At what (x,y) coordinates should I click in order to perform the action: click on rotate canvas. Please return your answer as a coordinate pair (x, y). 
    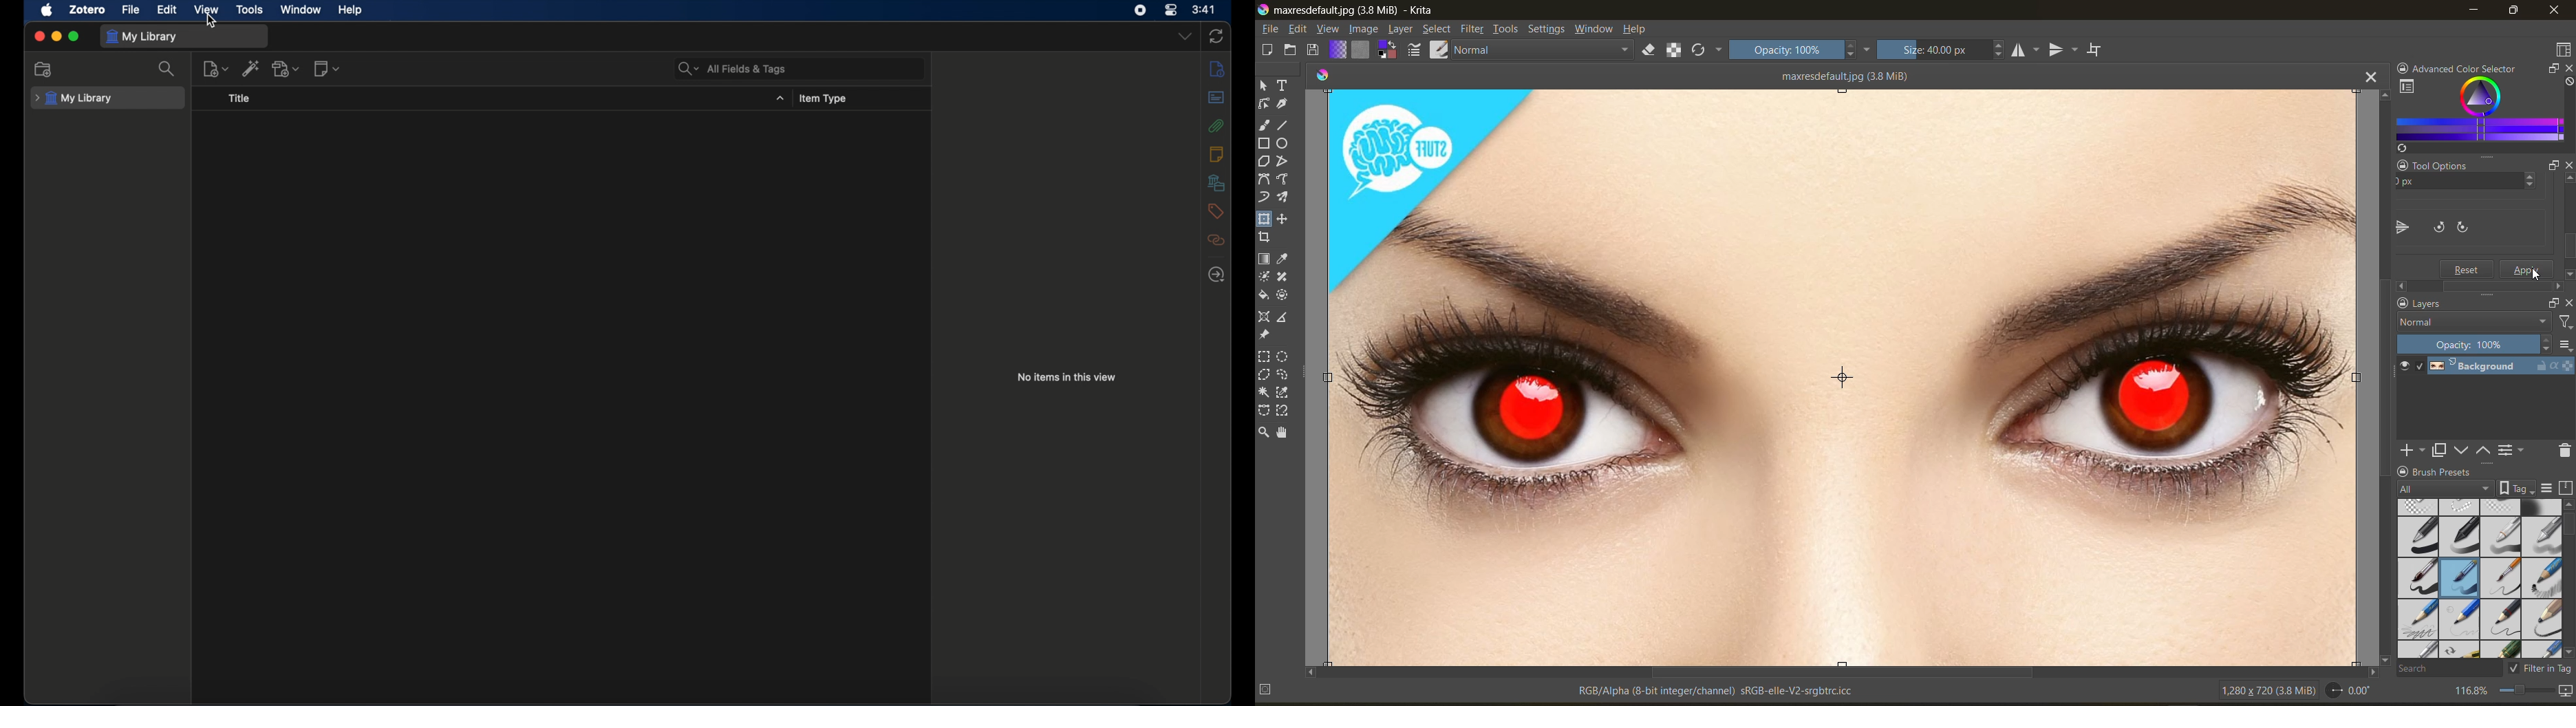
    Looking at the image, I should click on (2352, 693).